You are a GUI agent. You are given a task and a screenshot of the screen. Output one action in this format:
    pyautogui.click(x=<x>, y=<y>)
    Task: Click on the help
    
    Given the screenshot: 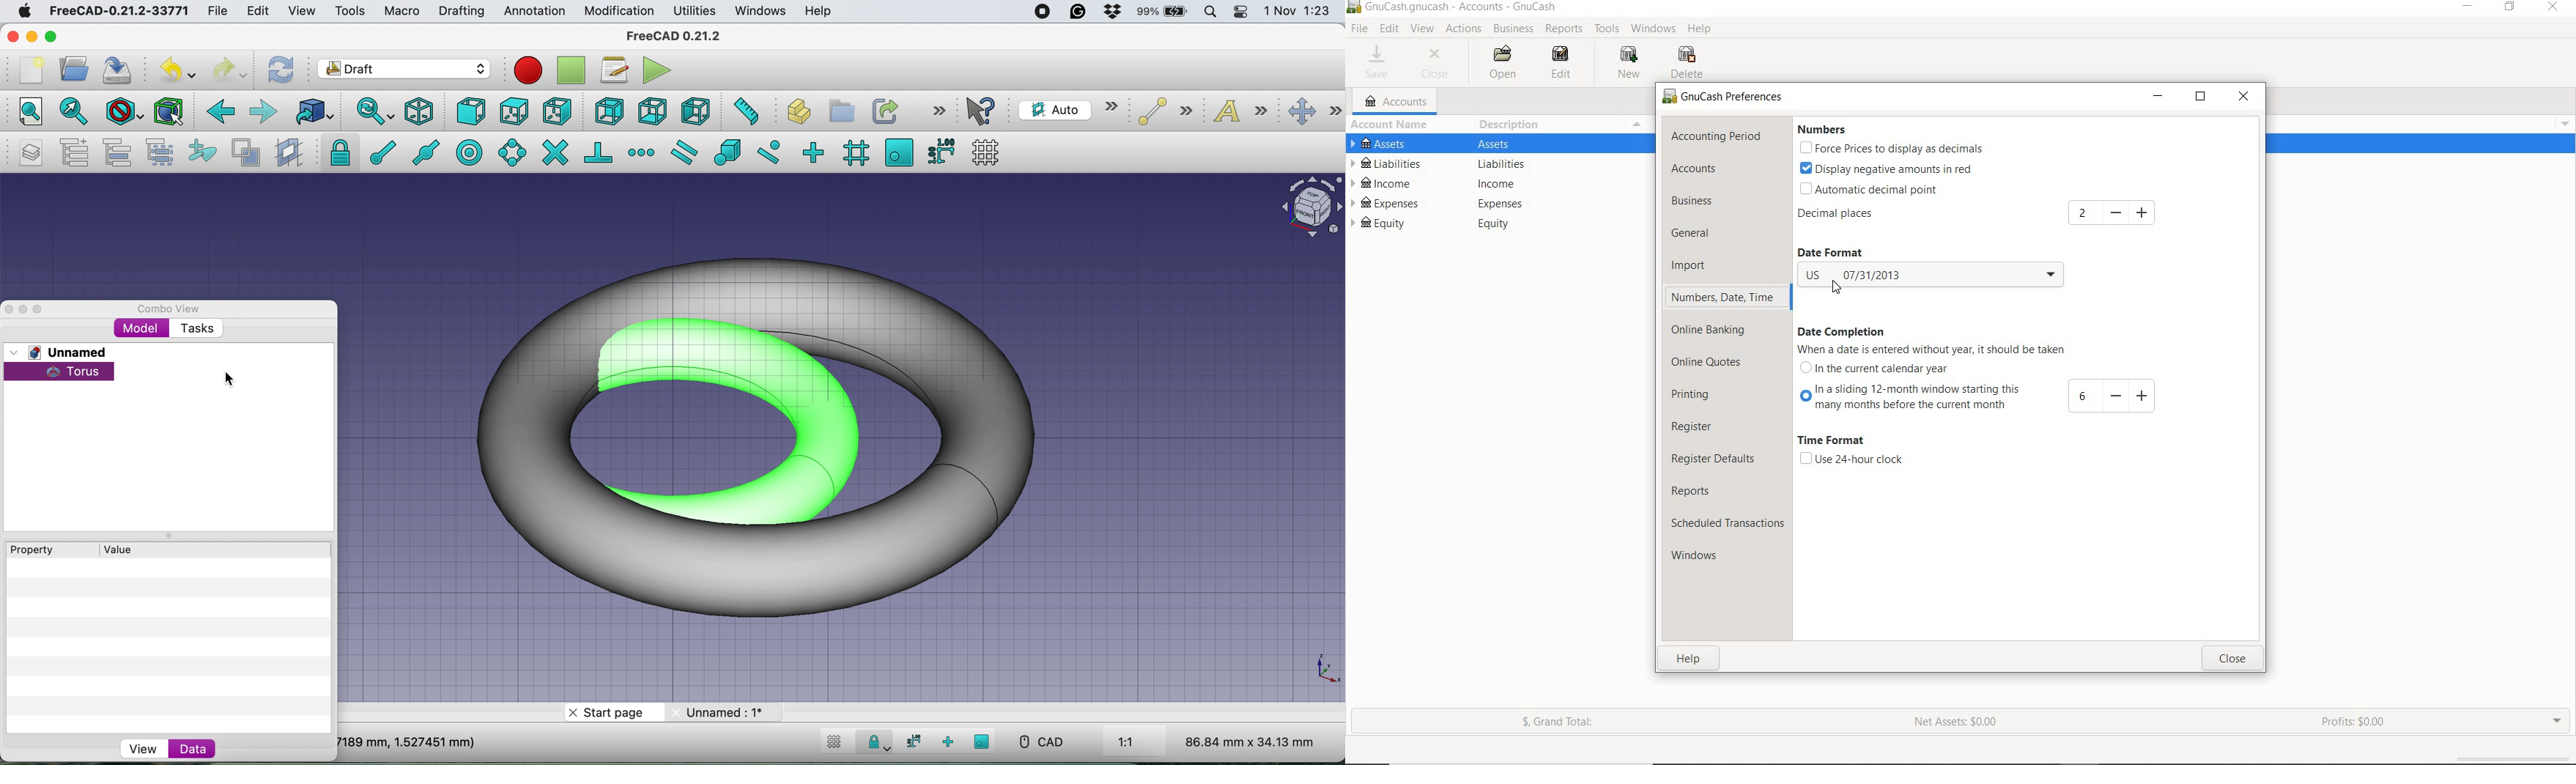 What is the action you would take?
    pyautogui.click(x=816, y=12)
    